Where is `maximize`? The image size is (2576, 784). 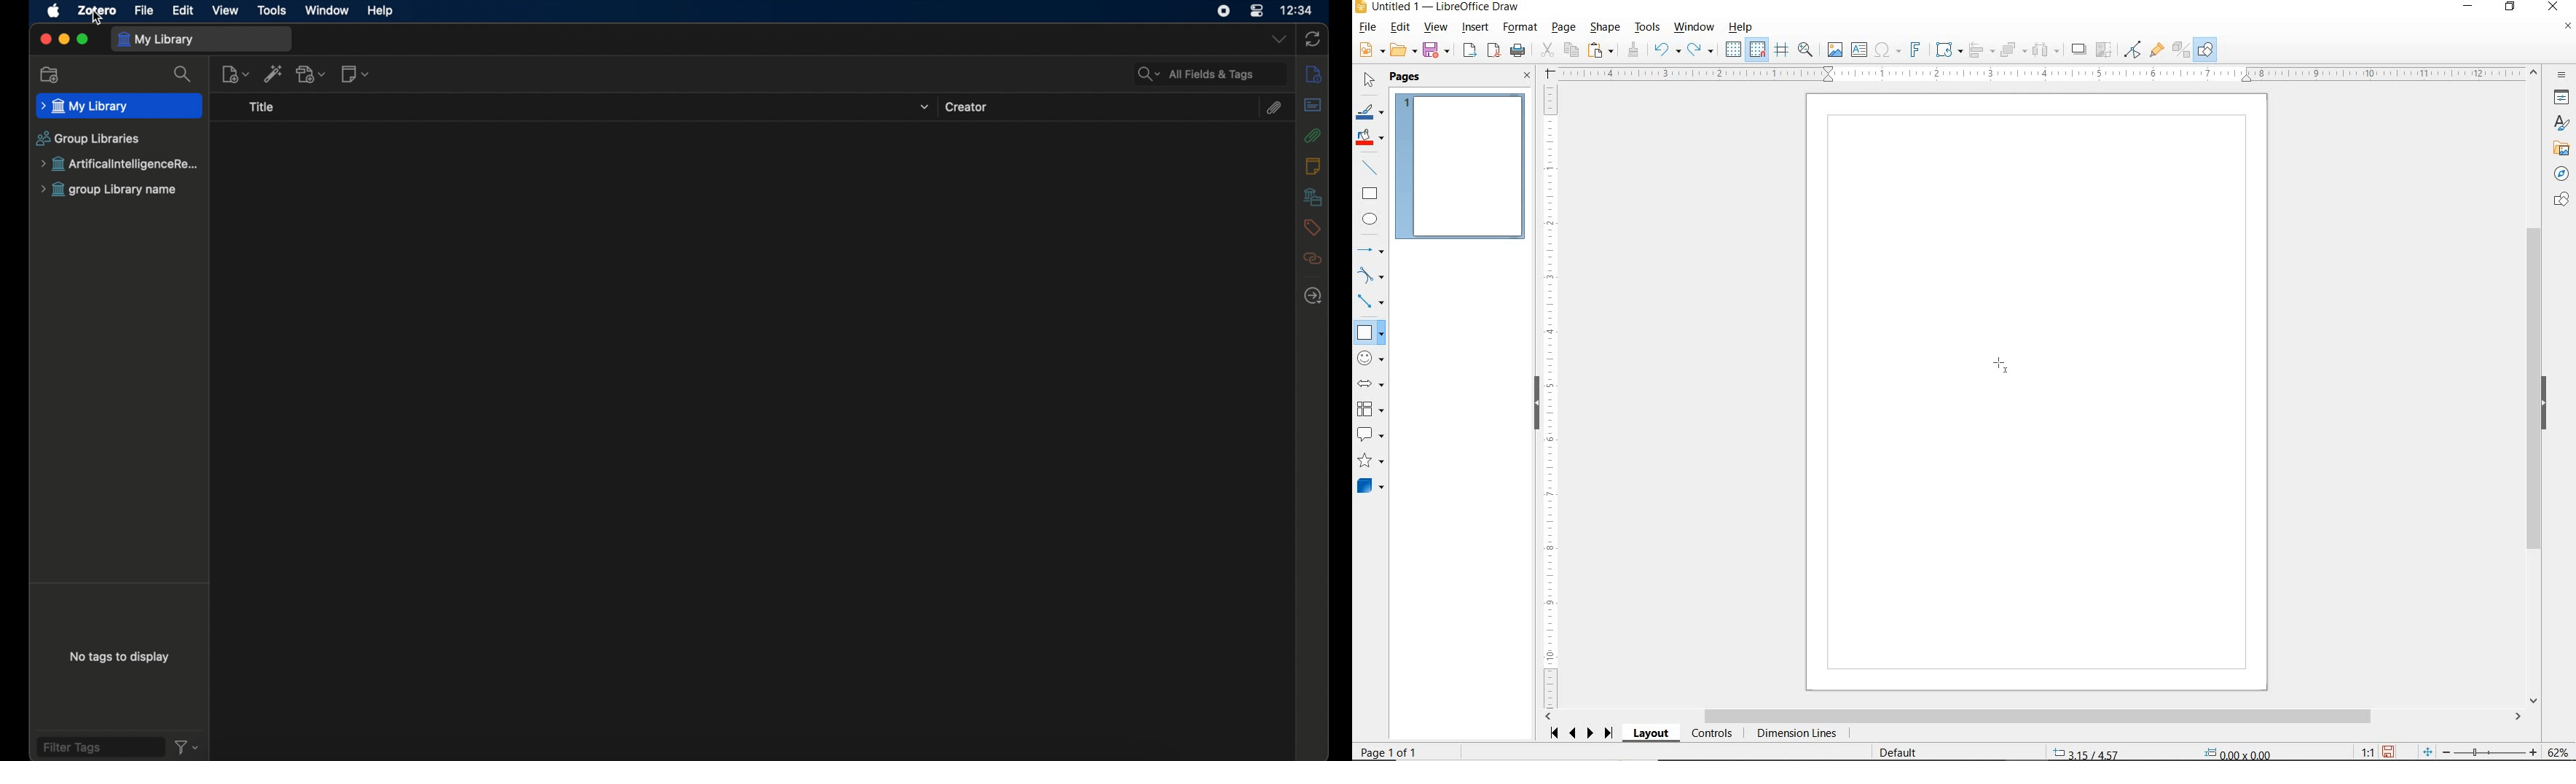 maximize is located at coordinates (84, 39).